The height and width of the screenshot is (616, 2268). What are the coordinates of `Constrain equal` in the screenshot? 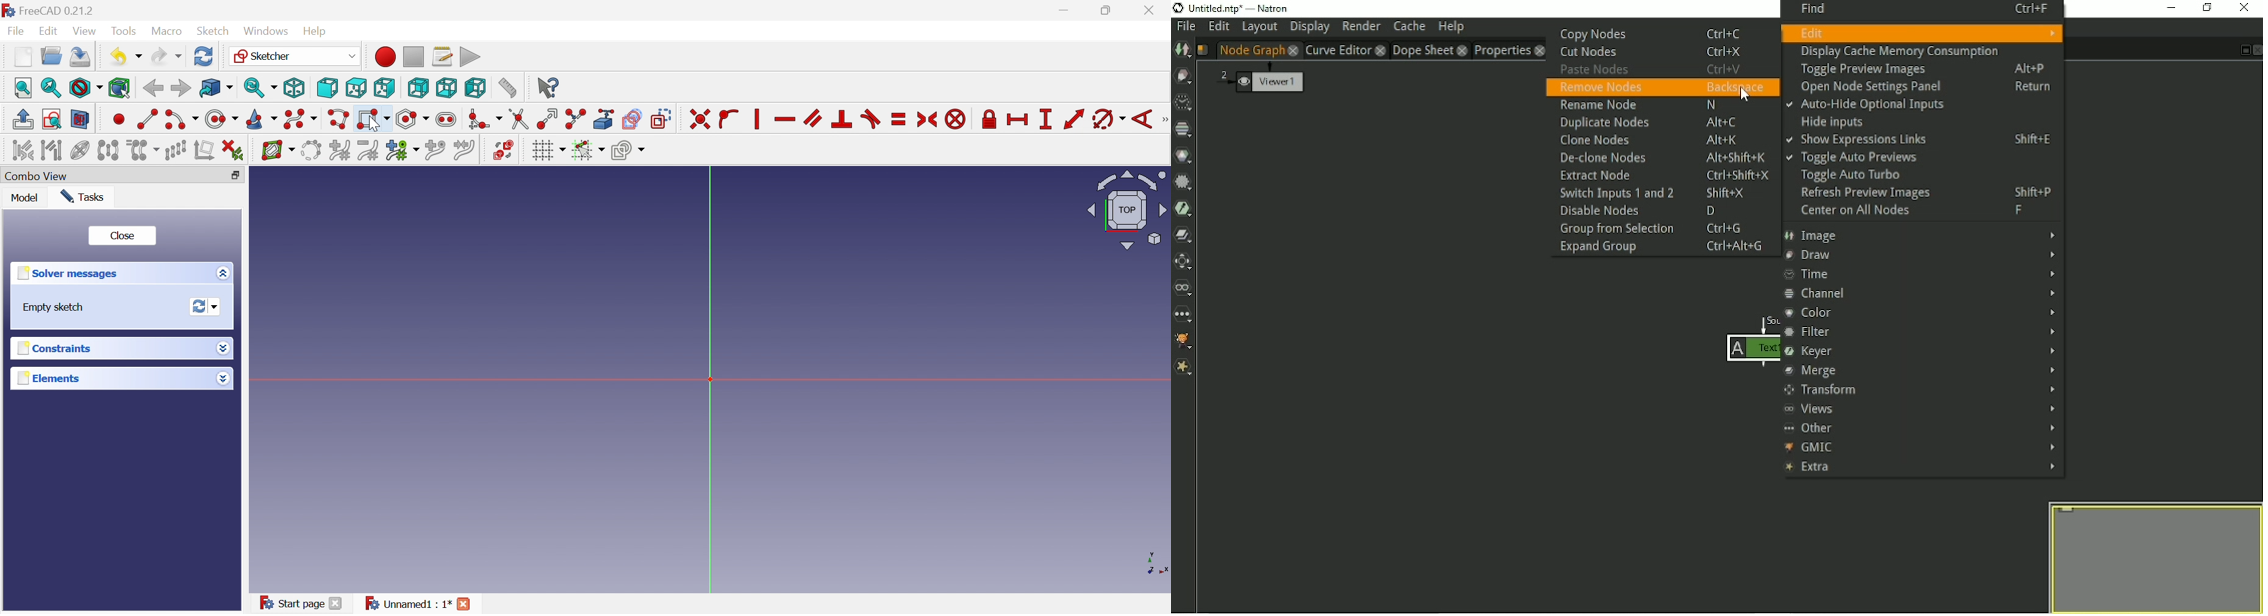 It's located at (900, 119).